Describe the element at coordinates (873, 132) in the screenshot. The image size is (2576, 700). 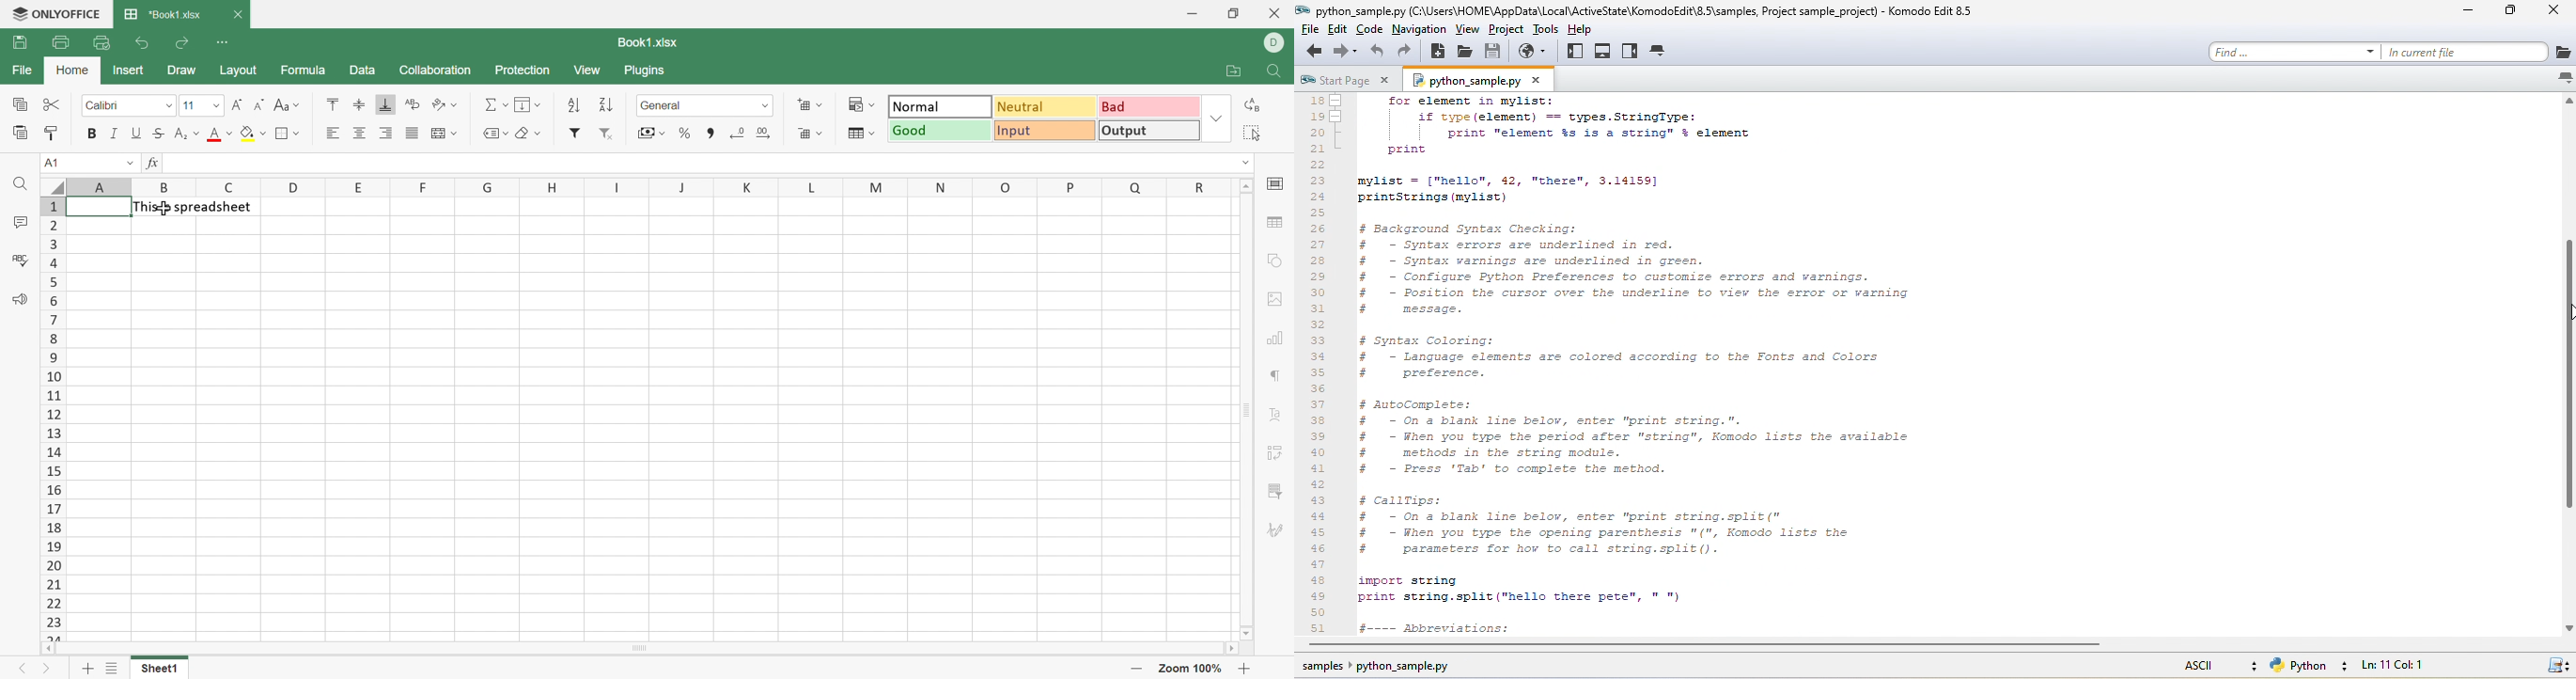
I see `Drop Down` at that location.